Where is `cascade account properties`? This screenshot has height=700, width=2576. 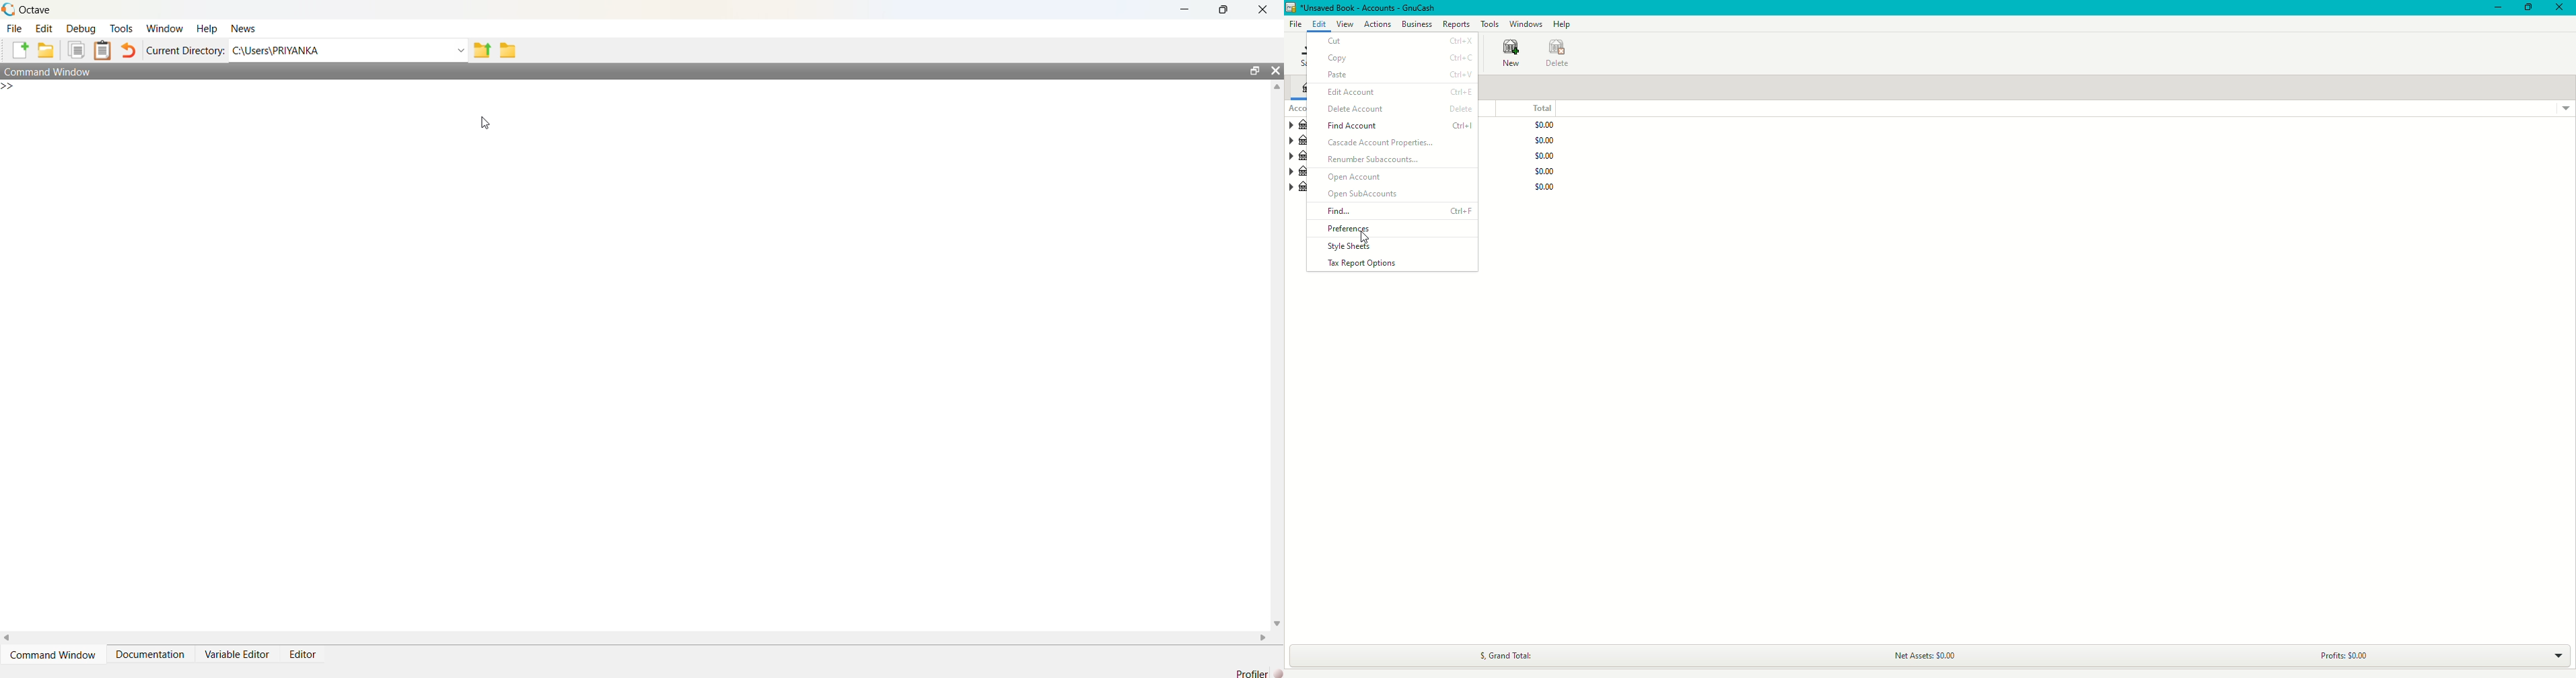 cascade account properties is located at coordinates (1396, 143).